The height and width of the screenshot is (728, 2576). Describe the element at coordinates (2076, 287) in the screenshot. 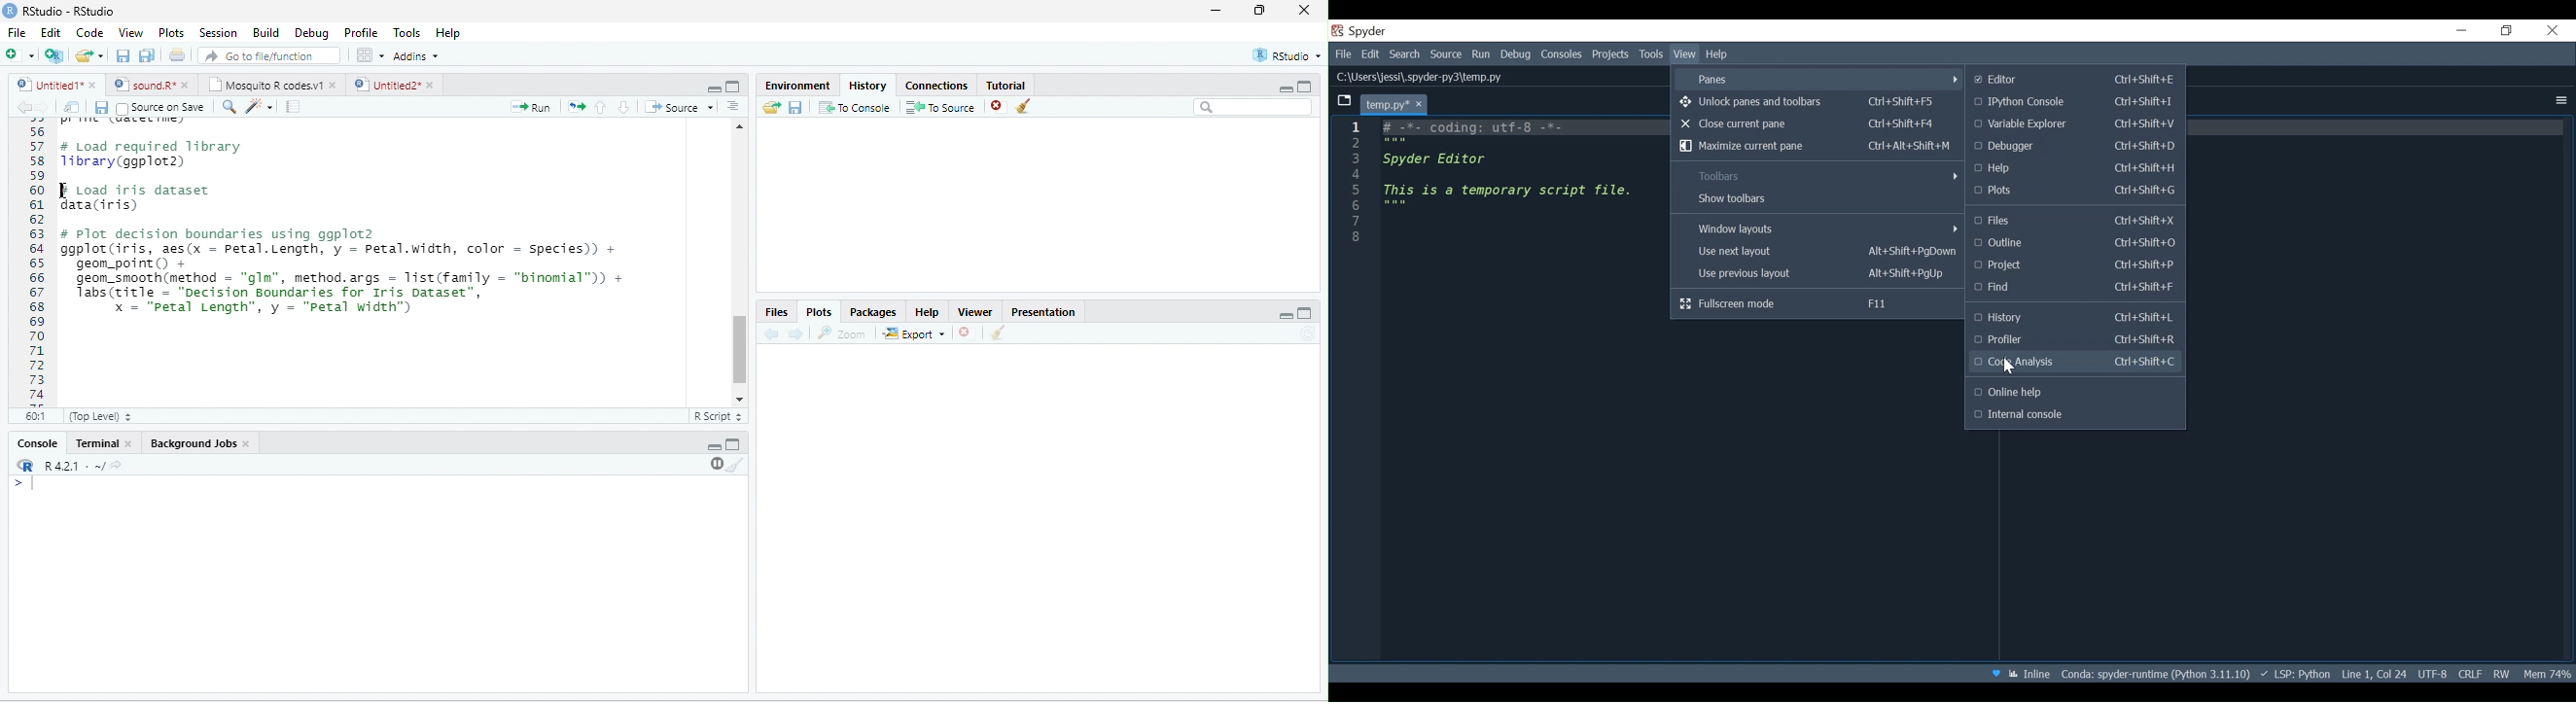

I see `Find` at that location.